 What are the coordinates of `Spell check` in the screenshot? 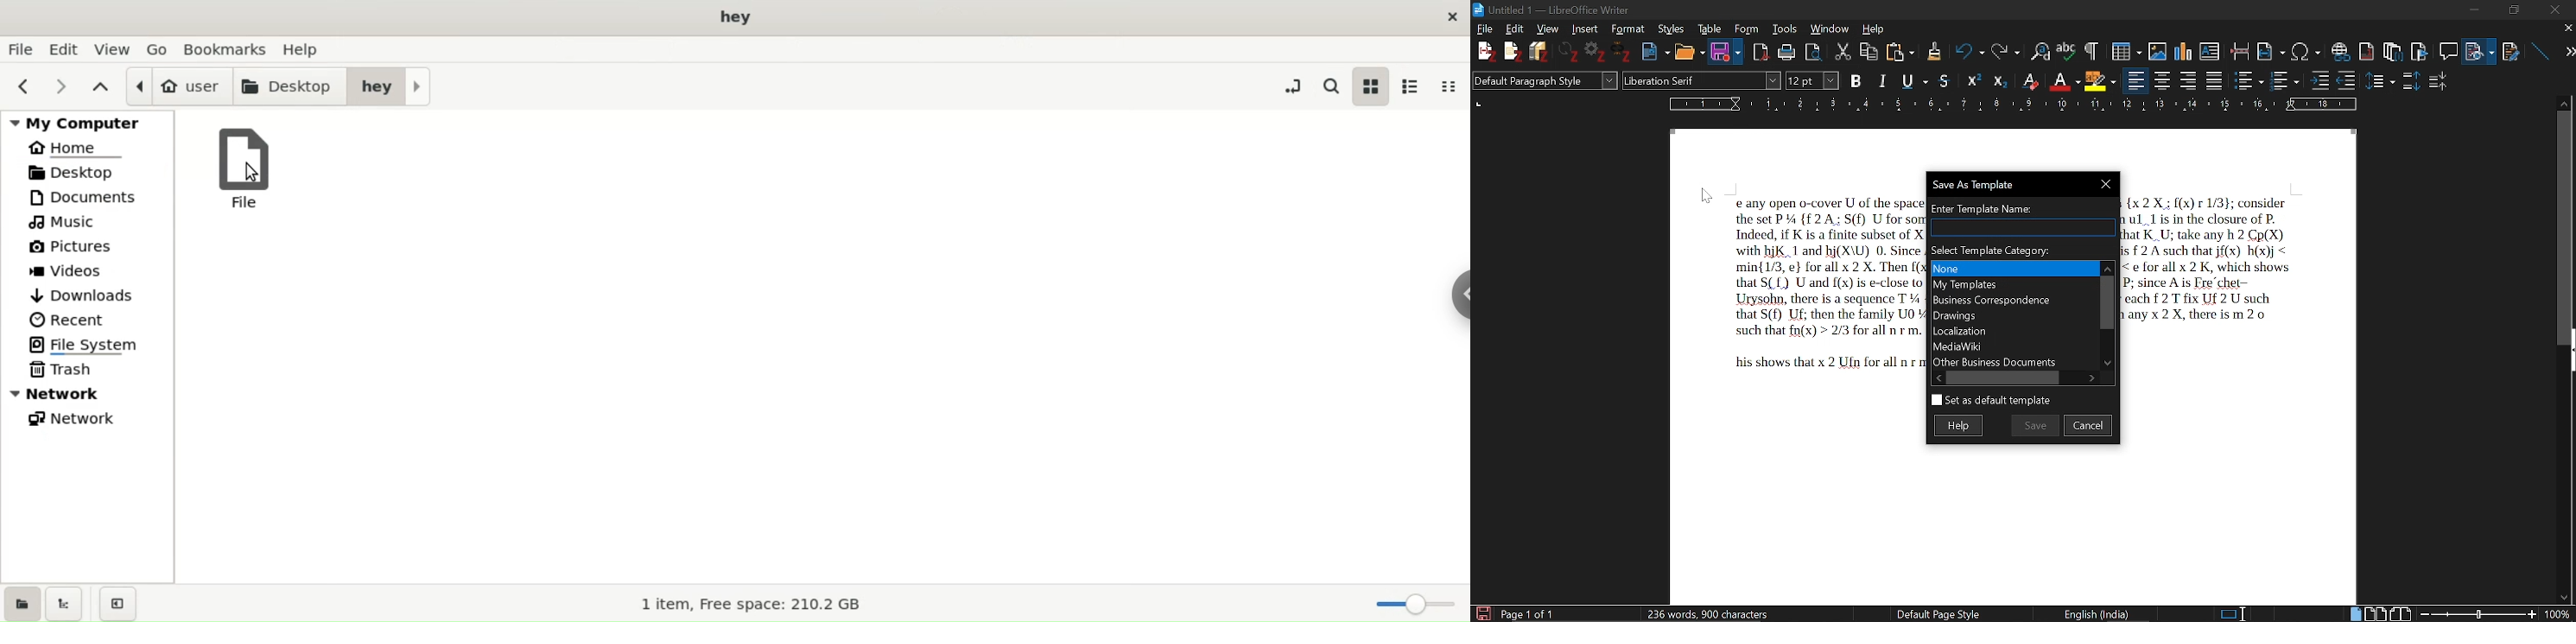 It's located at (2066, 49).